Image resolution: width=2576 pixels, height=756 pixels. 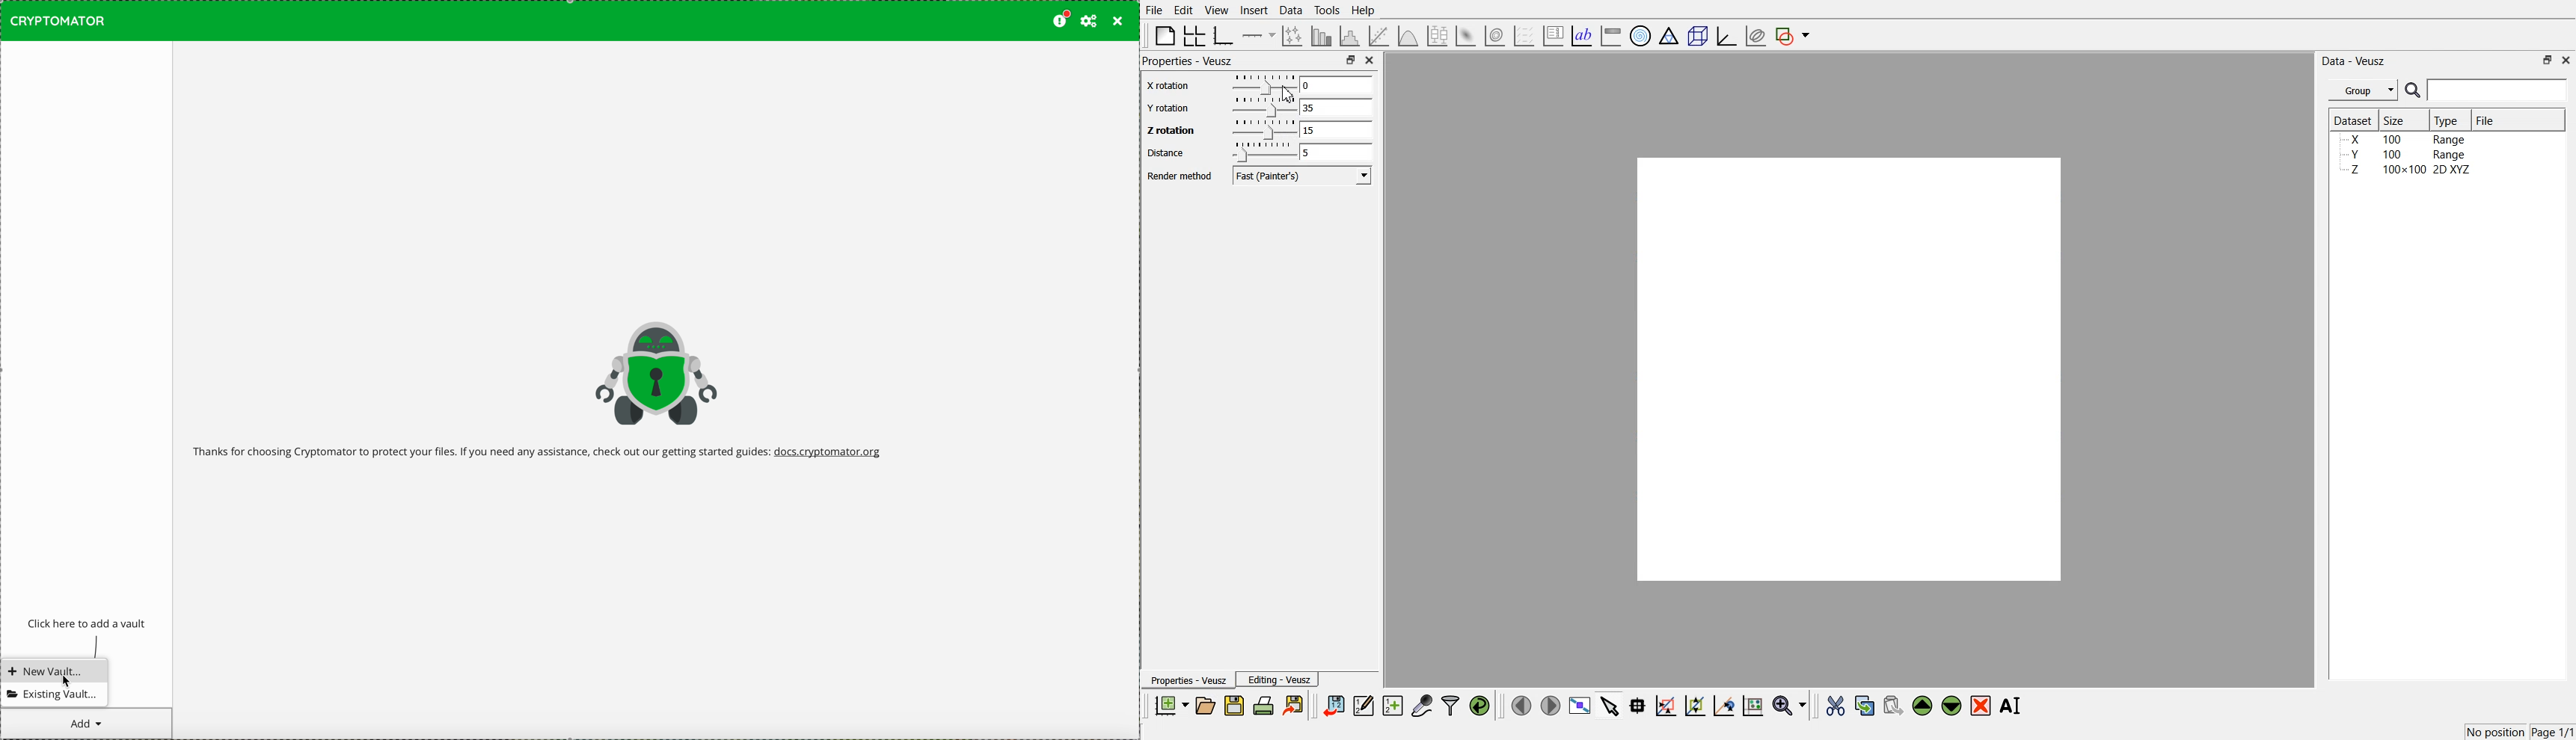 What do you see at coordinates (2448, 120) in the screenshot?
I see `Type` at bounding box center [2448, 120].